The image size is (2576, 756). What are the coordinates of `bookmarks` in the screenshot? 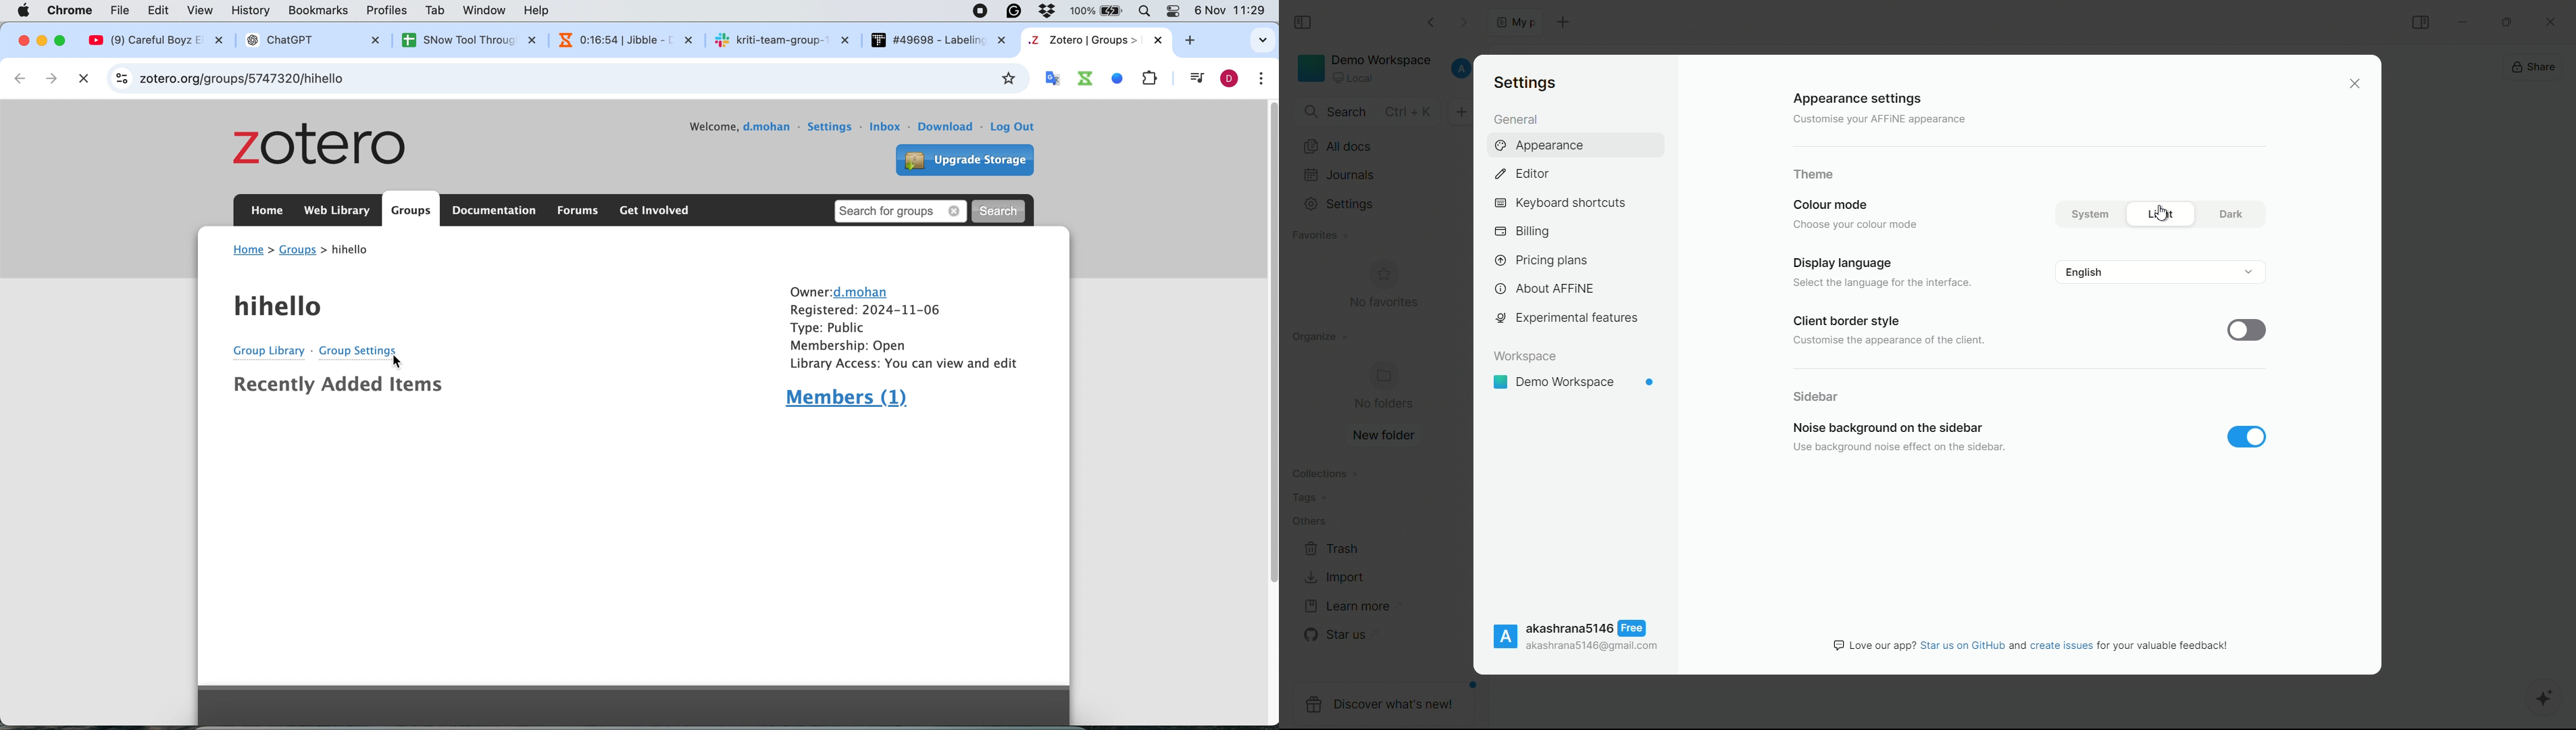 It's located at (319, 12).